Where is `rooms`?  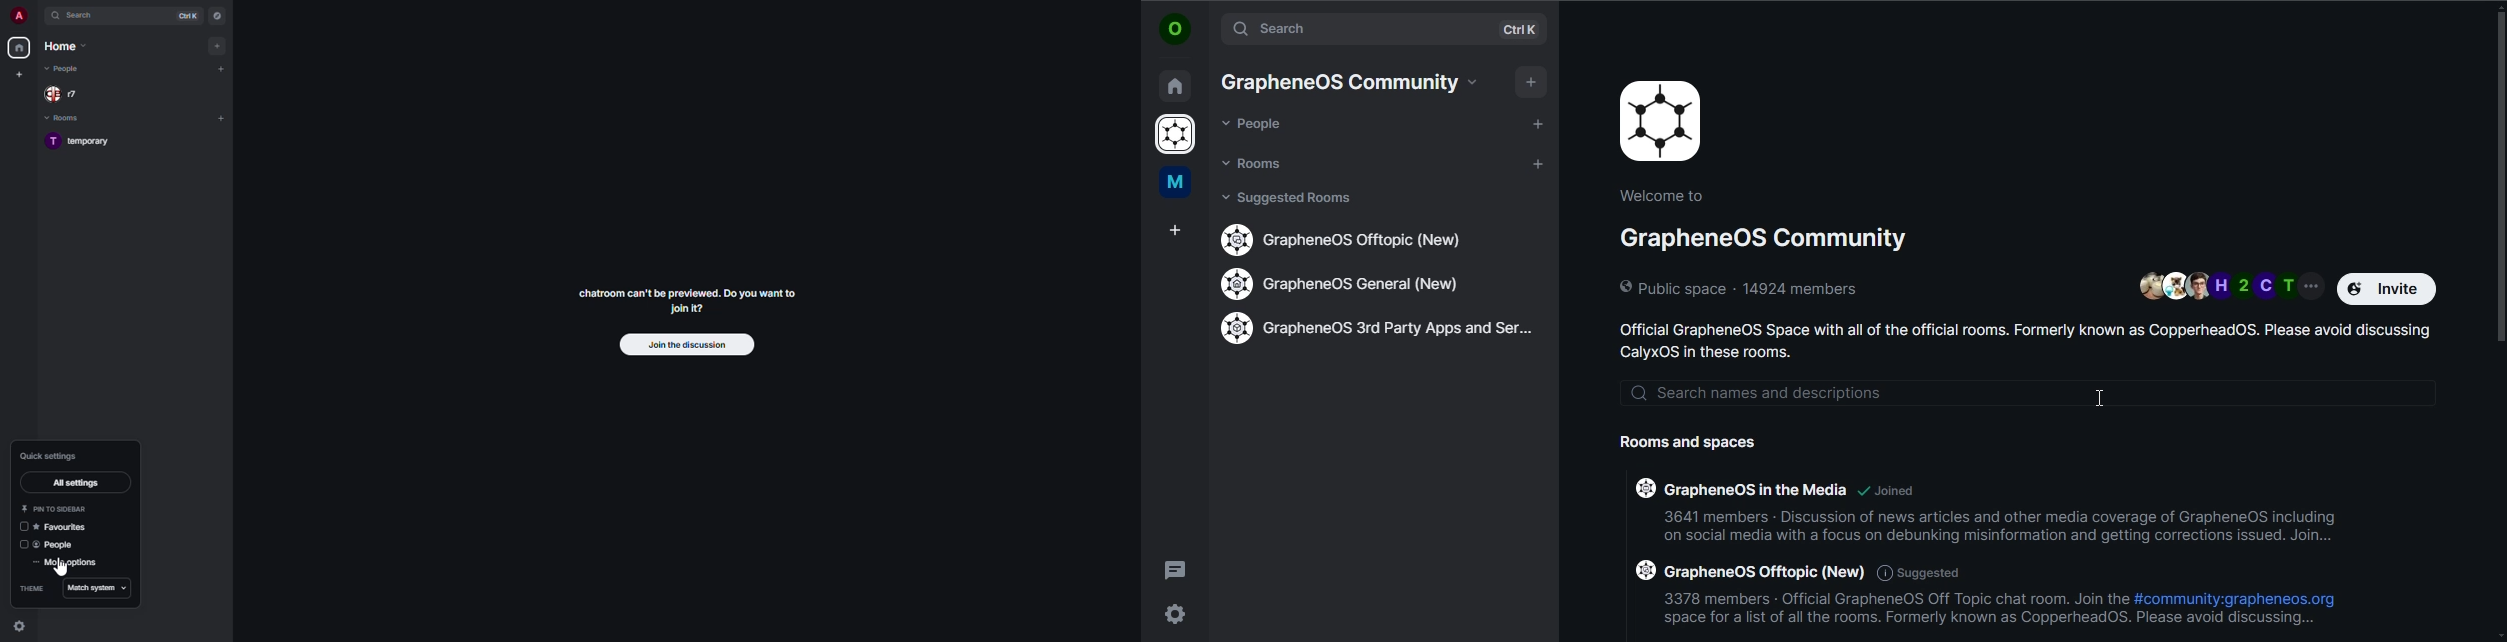
rooms is located at coordinates (1254, 163).